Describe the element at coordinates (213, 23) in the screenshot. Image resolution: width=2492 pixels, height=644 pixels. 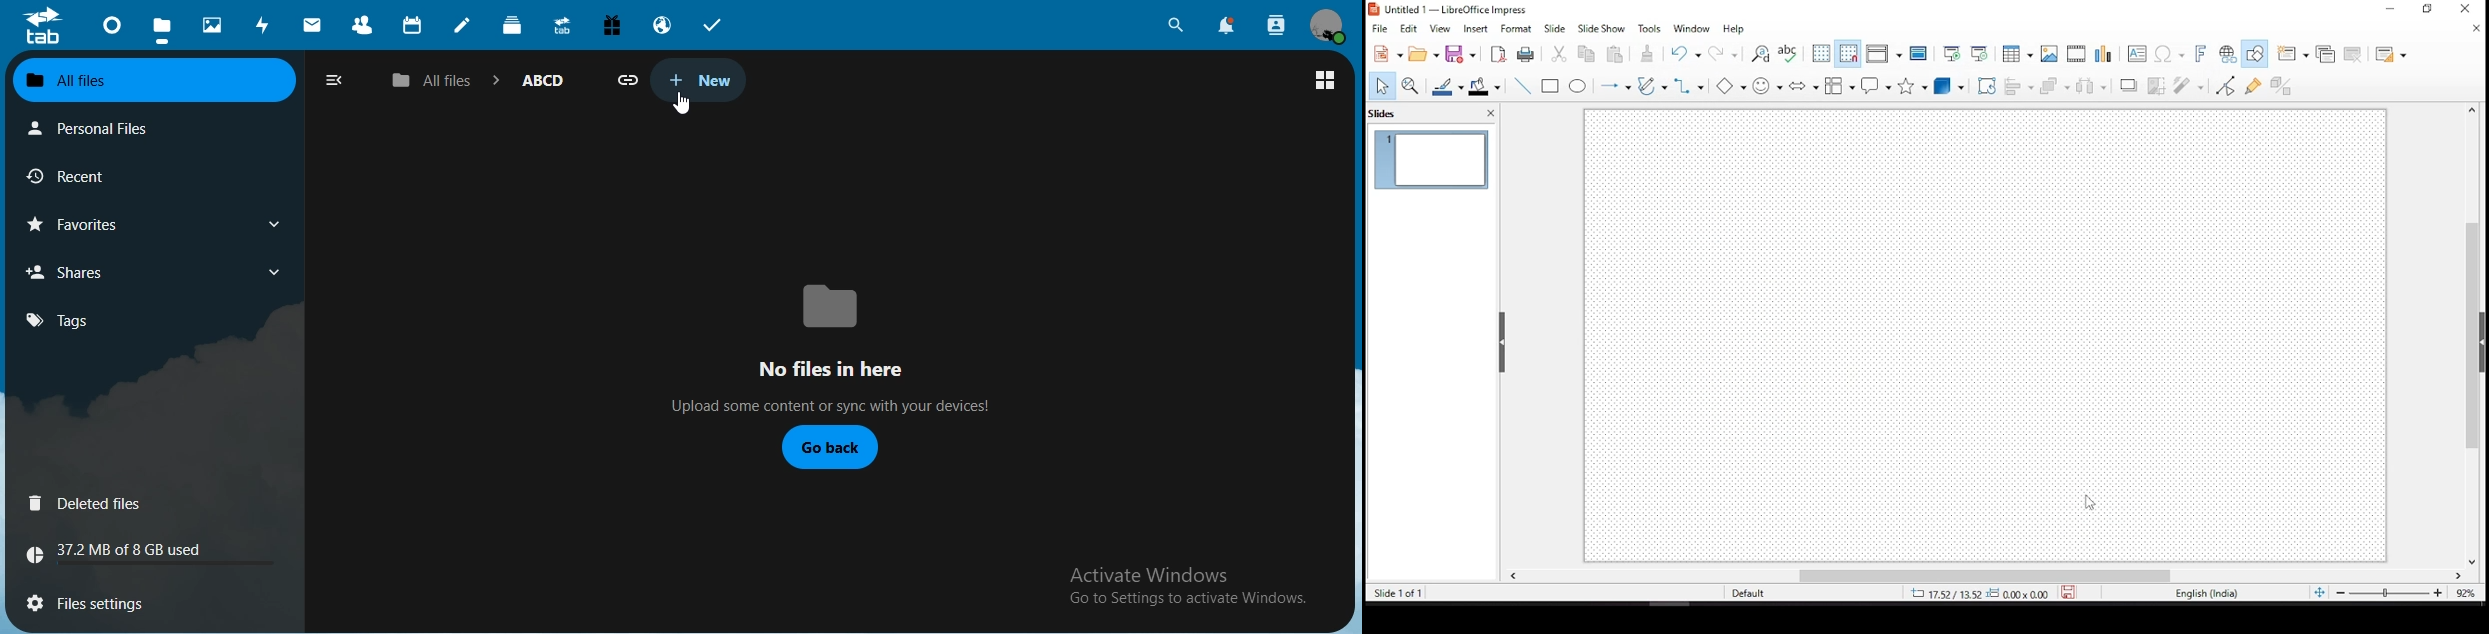
I see `photos` at that location.